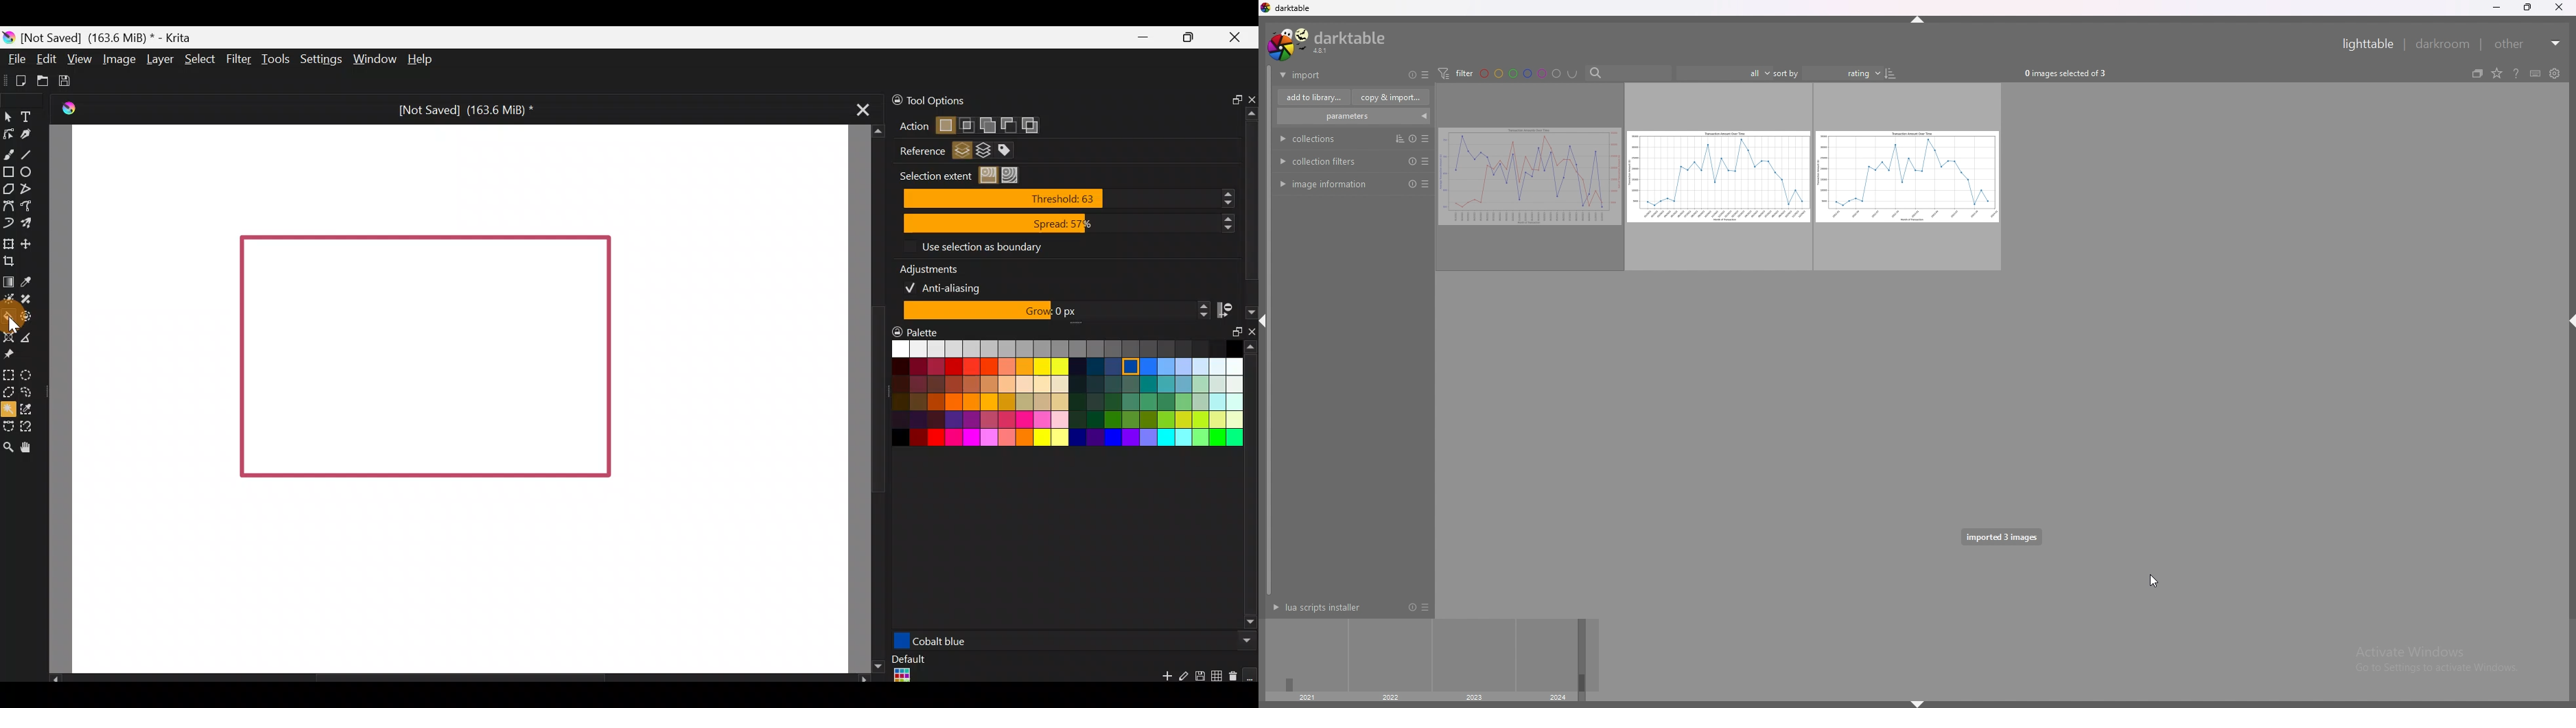  Describe the element at coordinates (1520, 73) in the screenshot. I see `color labels` at that location.